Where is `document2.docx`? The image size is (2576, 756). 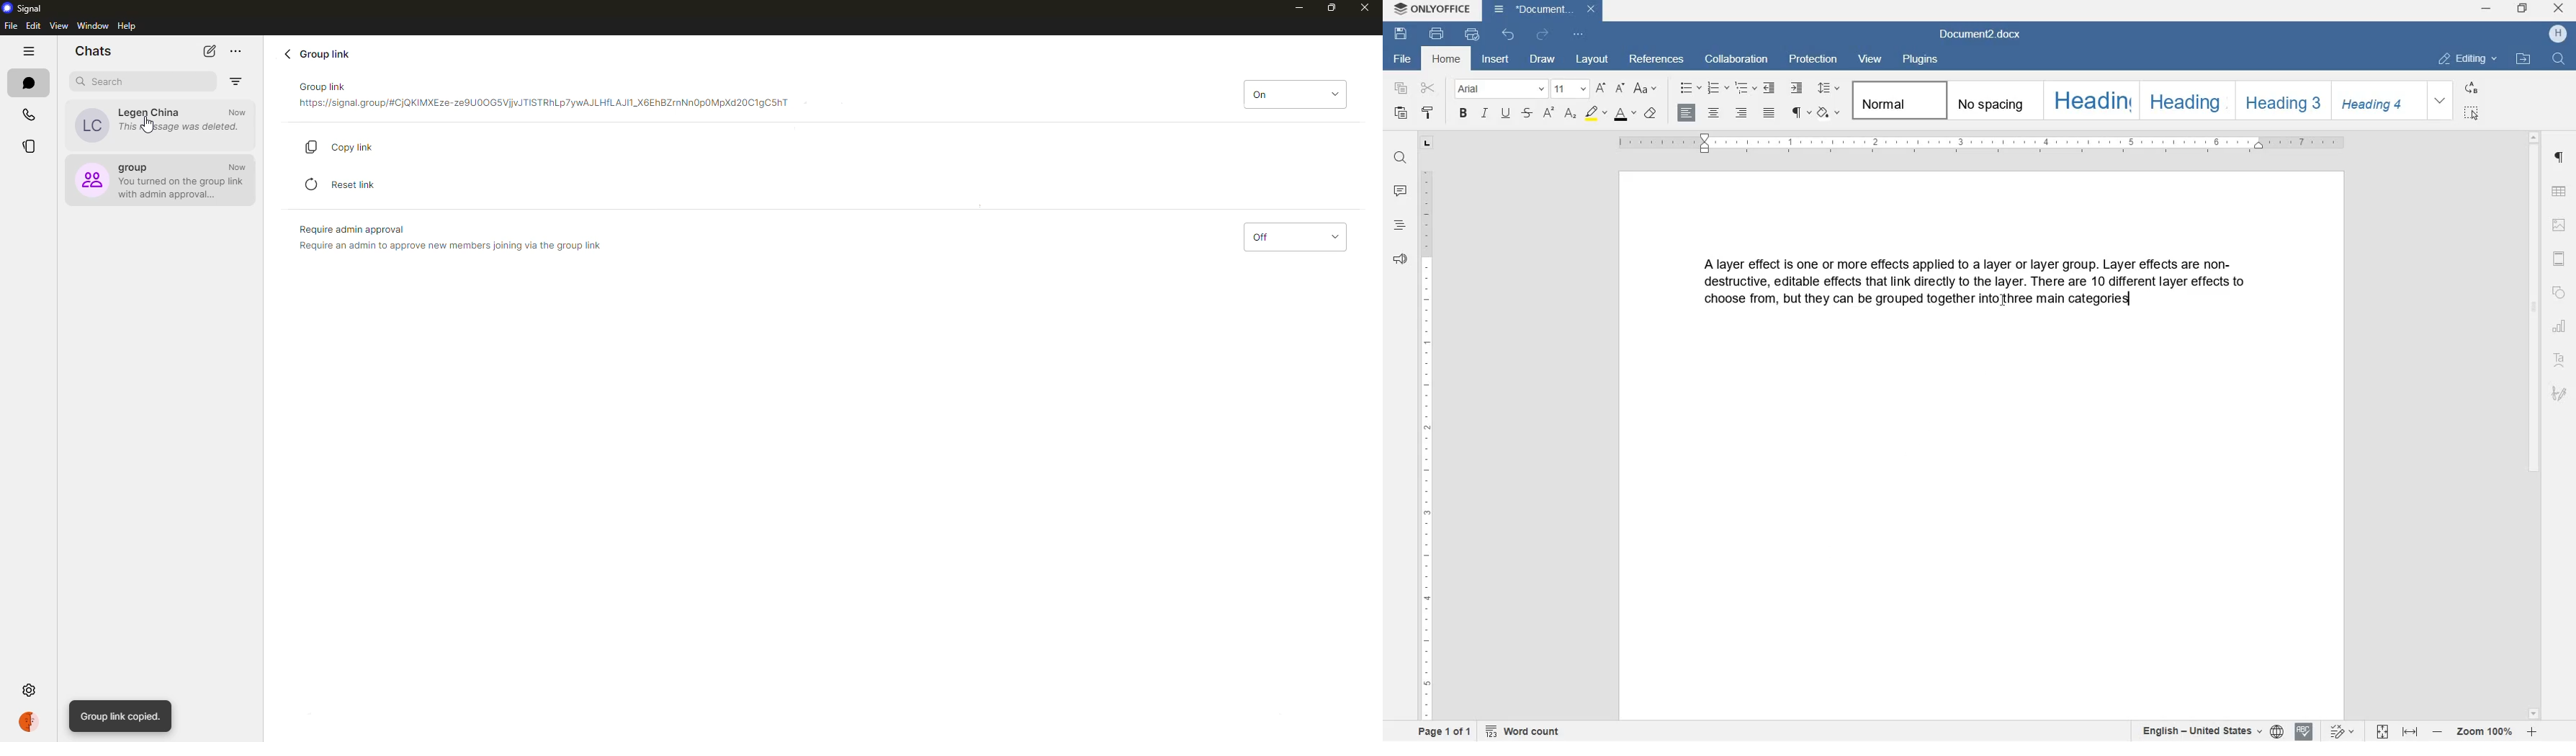 document2.docx is located at coordinates (1982, 36).